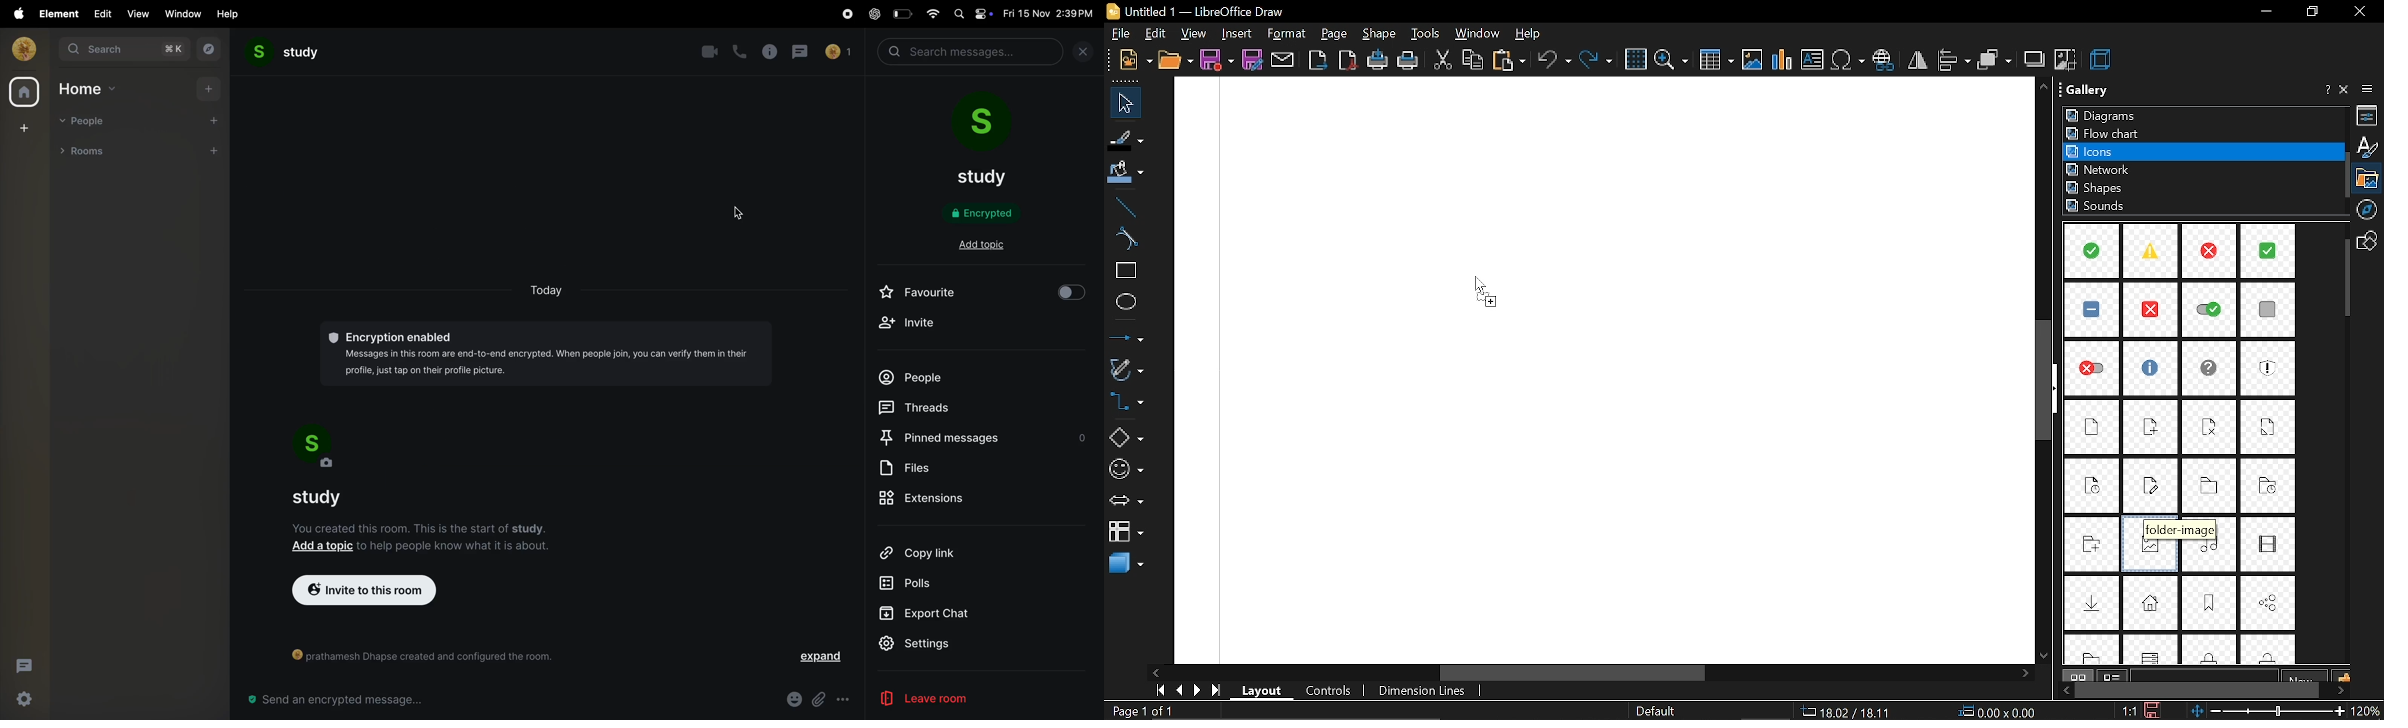 The width and height of the screenshot is (2408, 728). Describe the element at coordinates (918, 468) in the screenshot. I see `files` at that location.